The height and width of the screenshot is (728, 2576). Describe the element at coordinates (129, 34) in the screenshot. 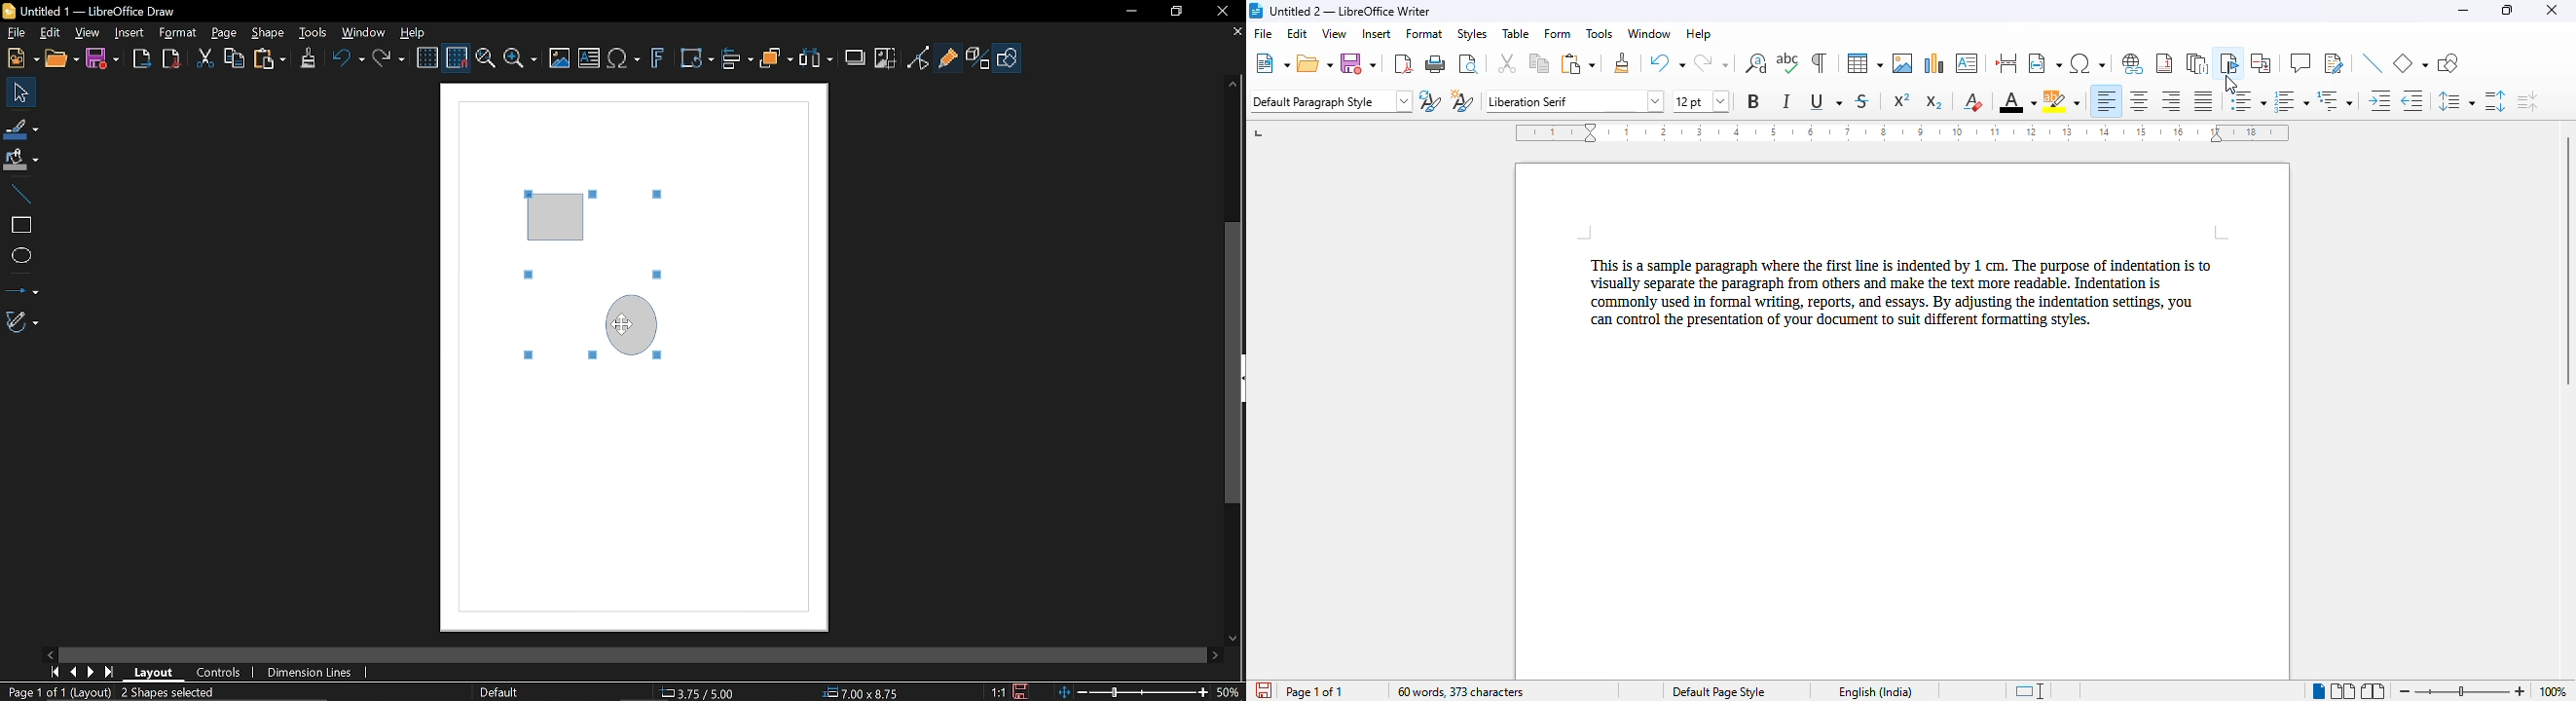

I see `Insert` at that location.